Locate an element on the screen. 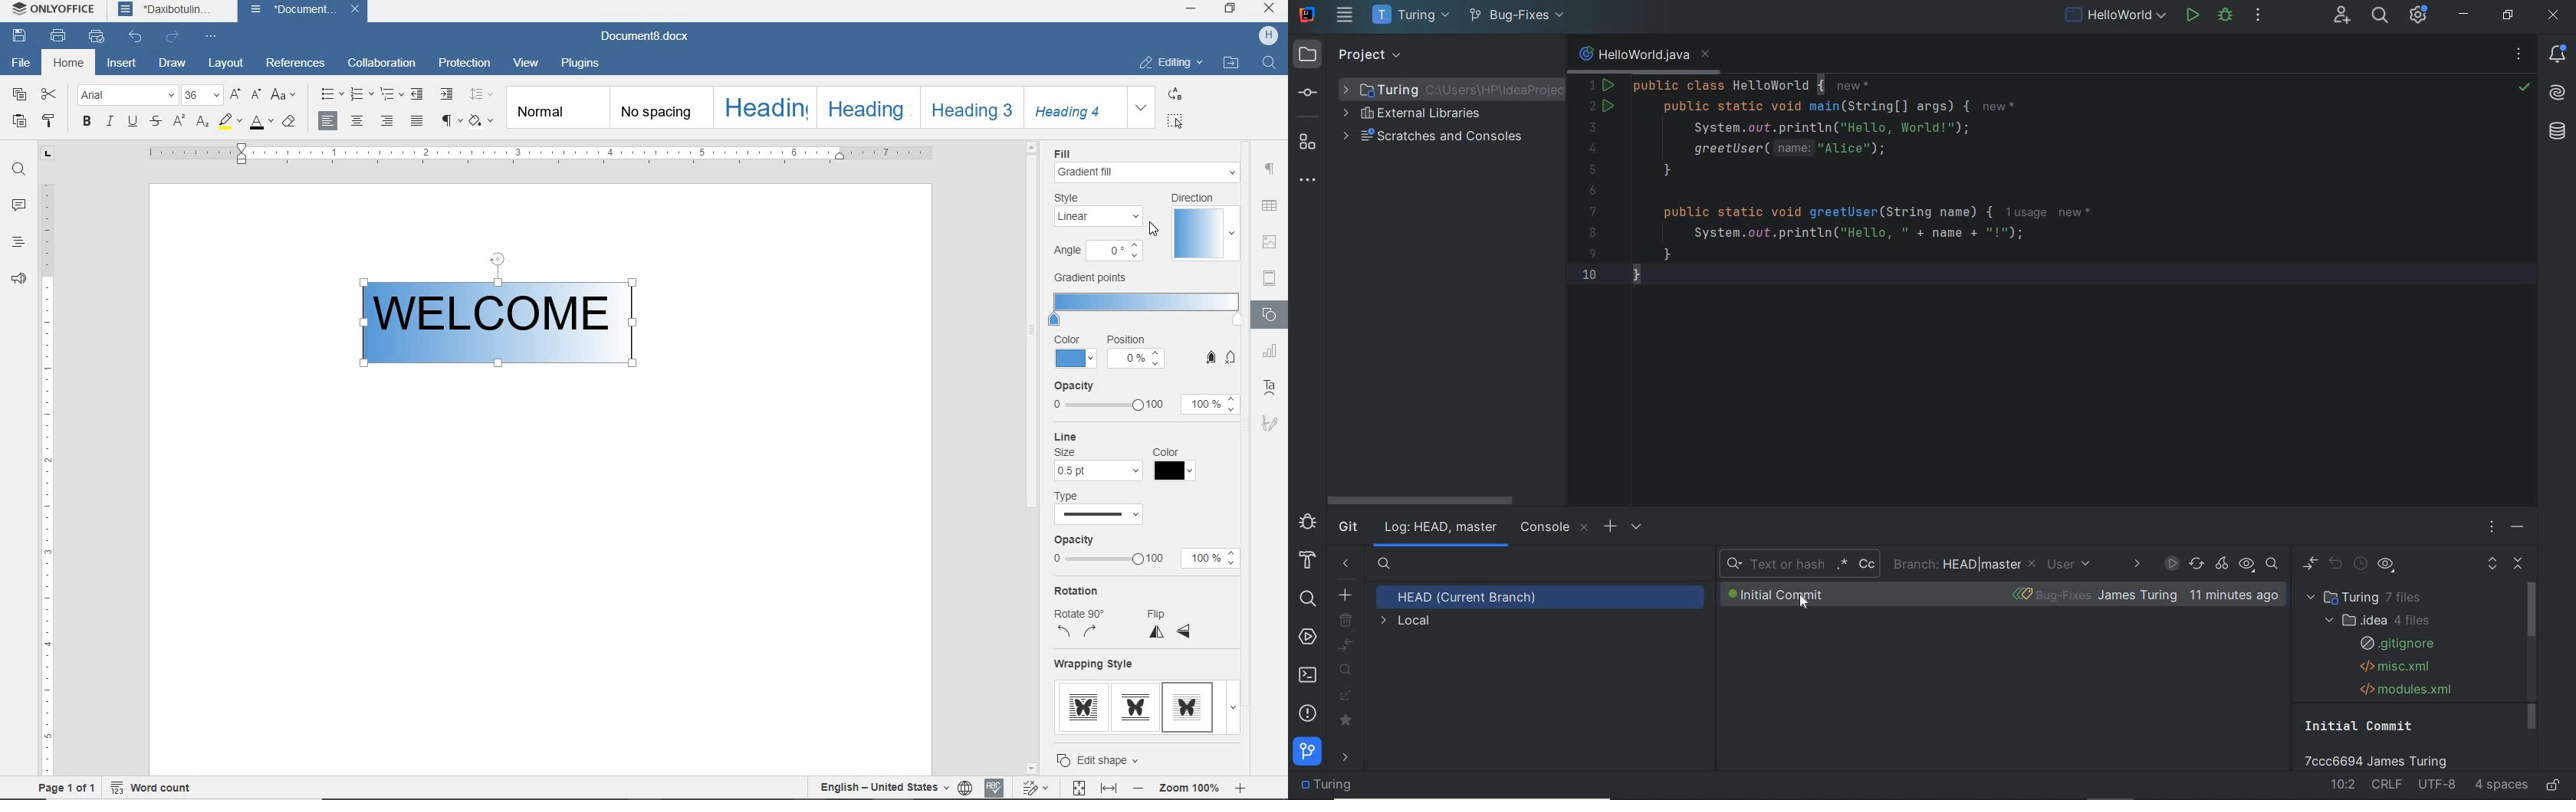 This screenshot has width=2576, height=812. Zoom out is located at coordinates (1139, 787).